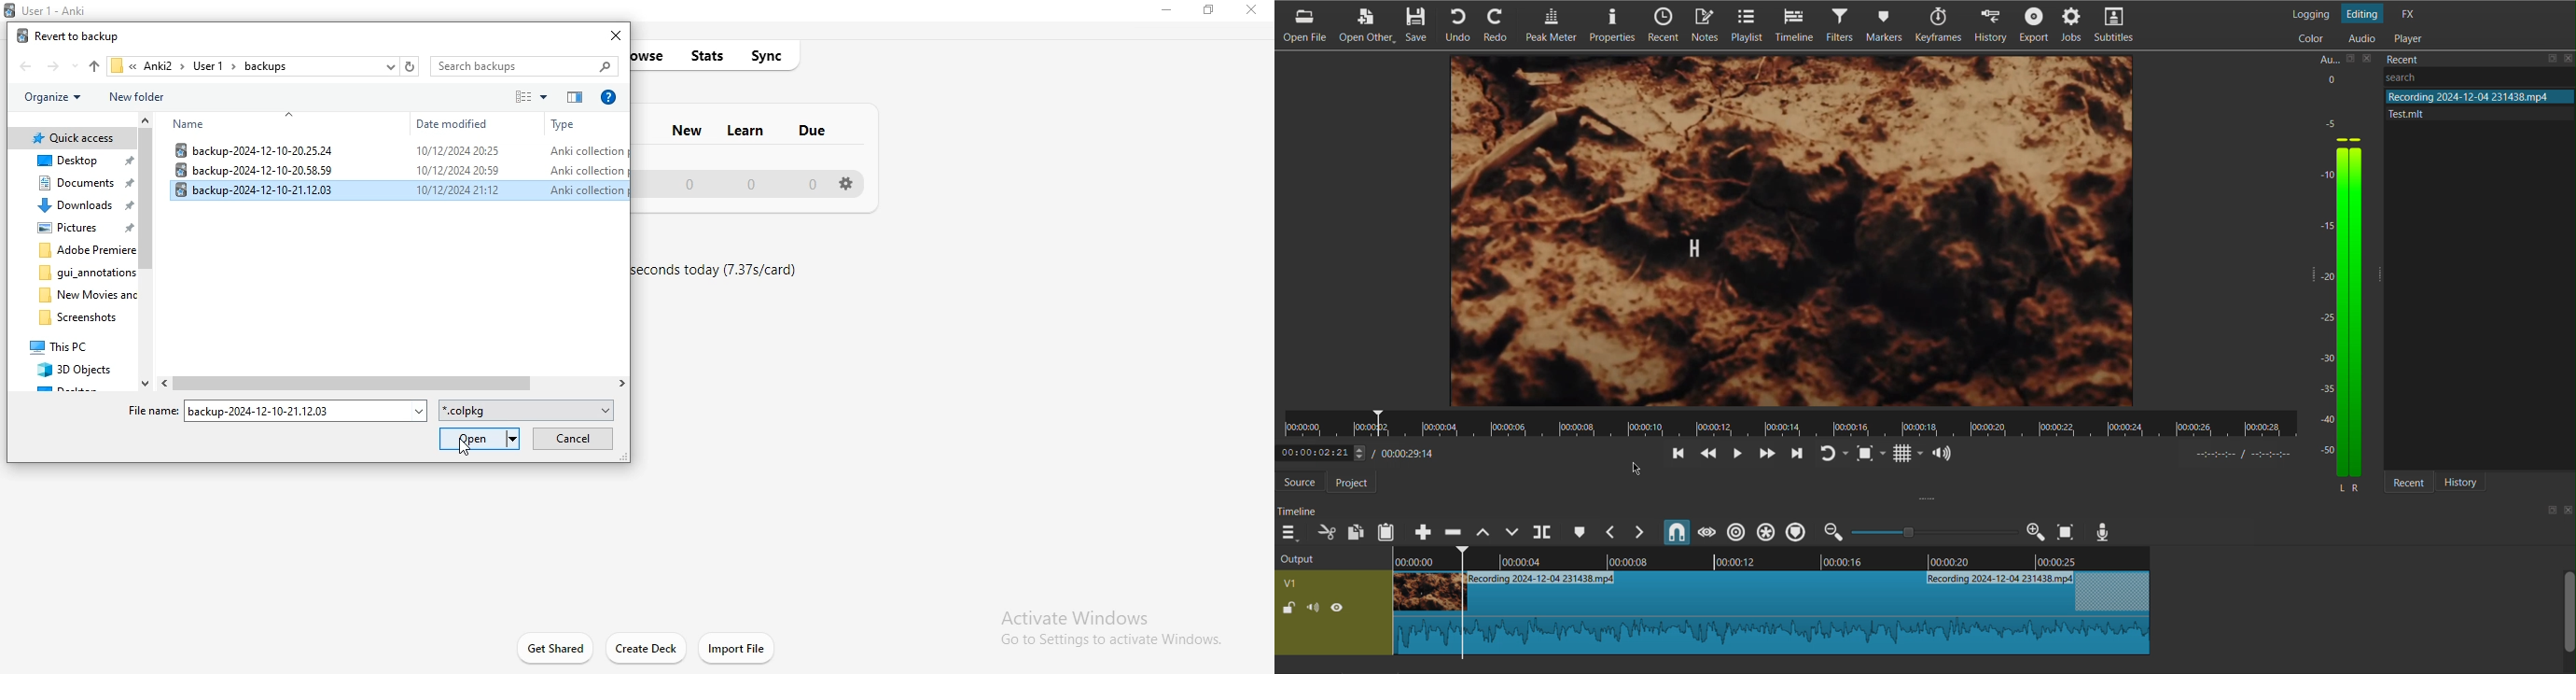 The height and width of the screenshot is (700, 2576). What do you see at coordinates (1751, 24) in the screenshot?
I see `Playlist` at bounding box center [1751, 24].